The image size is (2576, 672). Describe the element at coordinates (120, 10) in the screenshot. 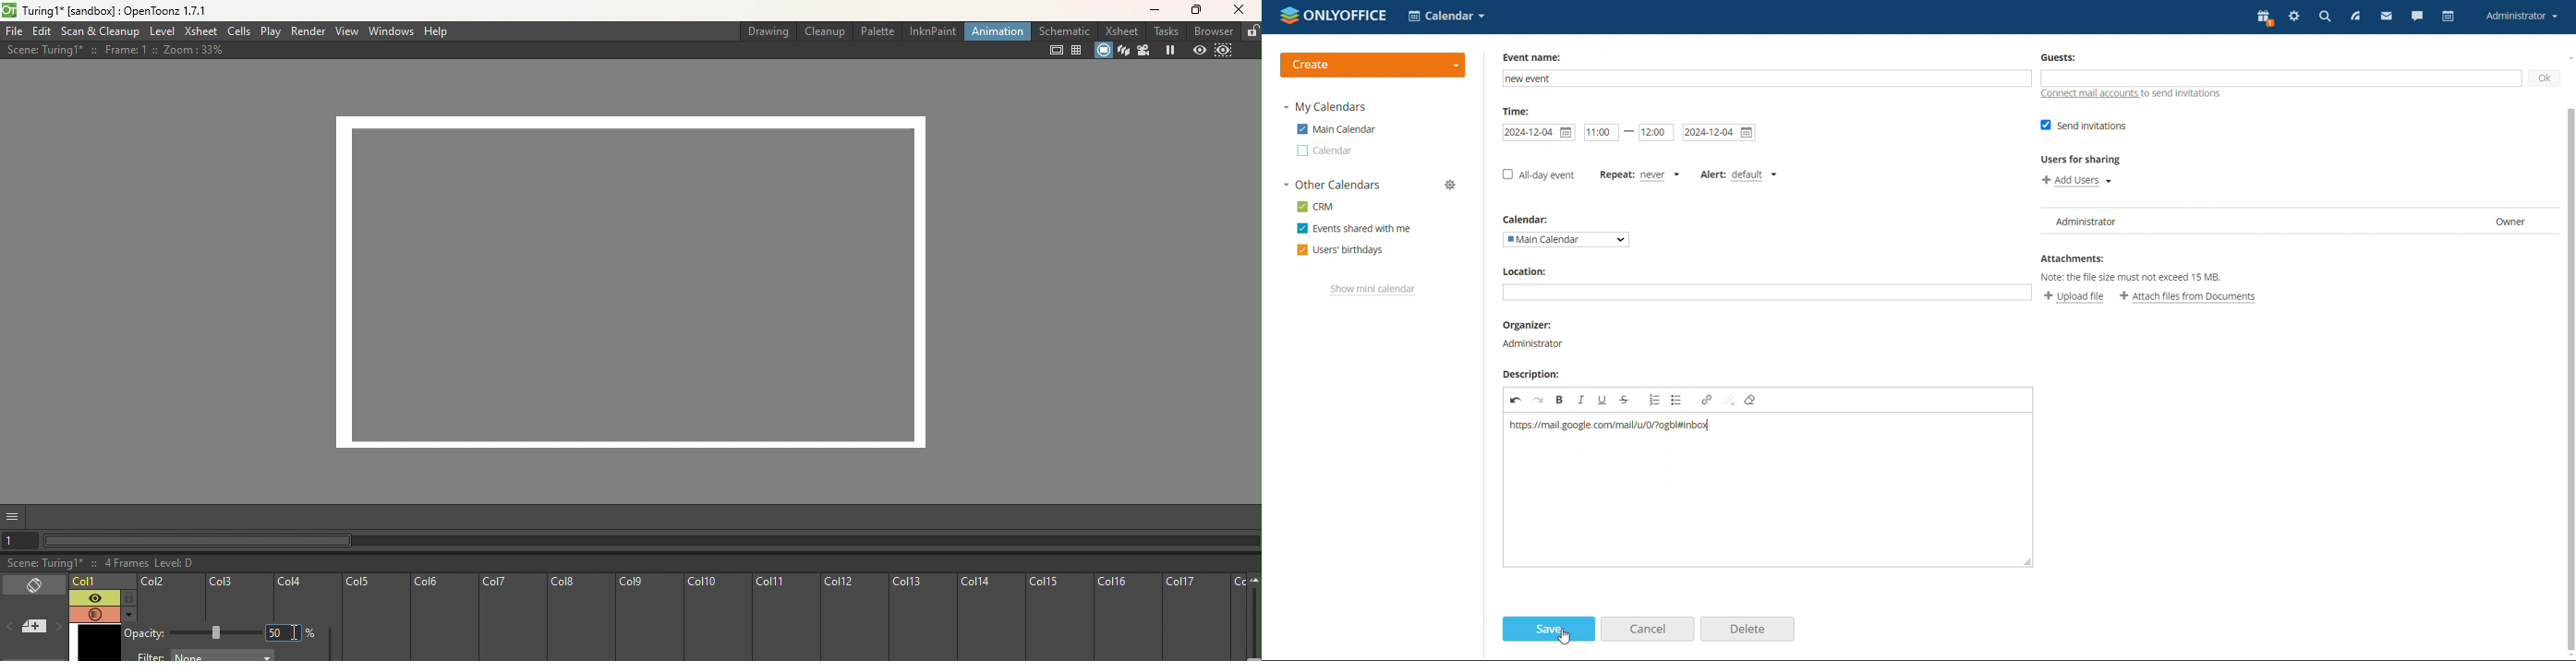

I see `Turing1* [sandbox] : OpenToonz 1.7.1` at that location.